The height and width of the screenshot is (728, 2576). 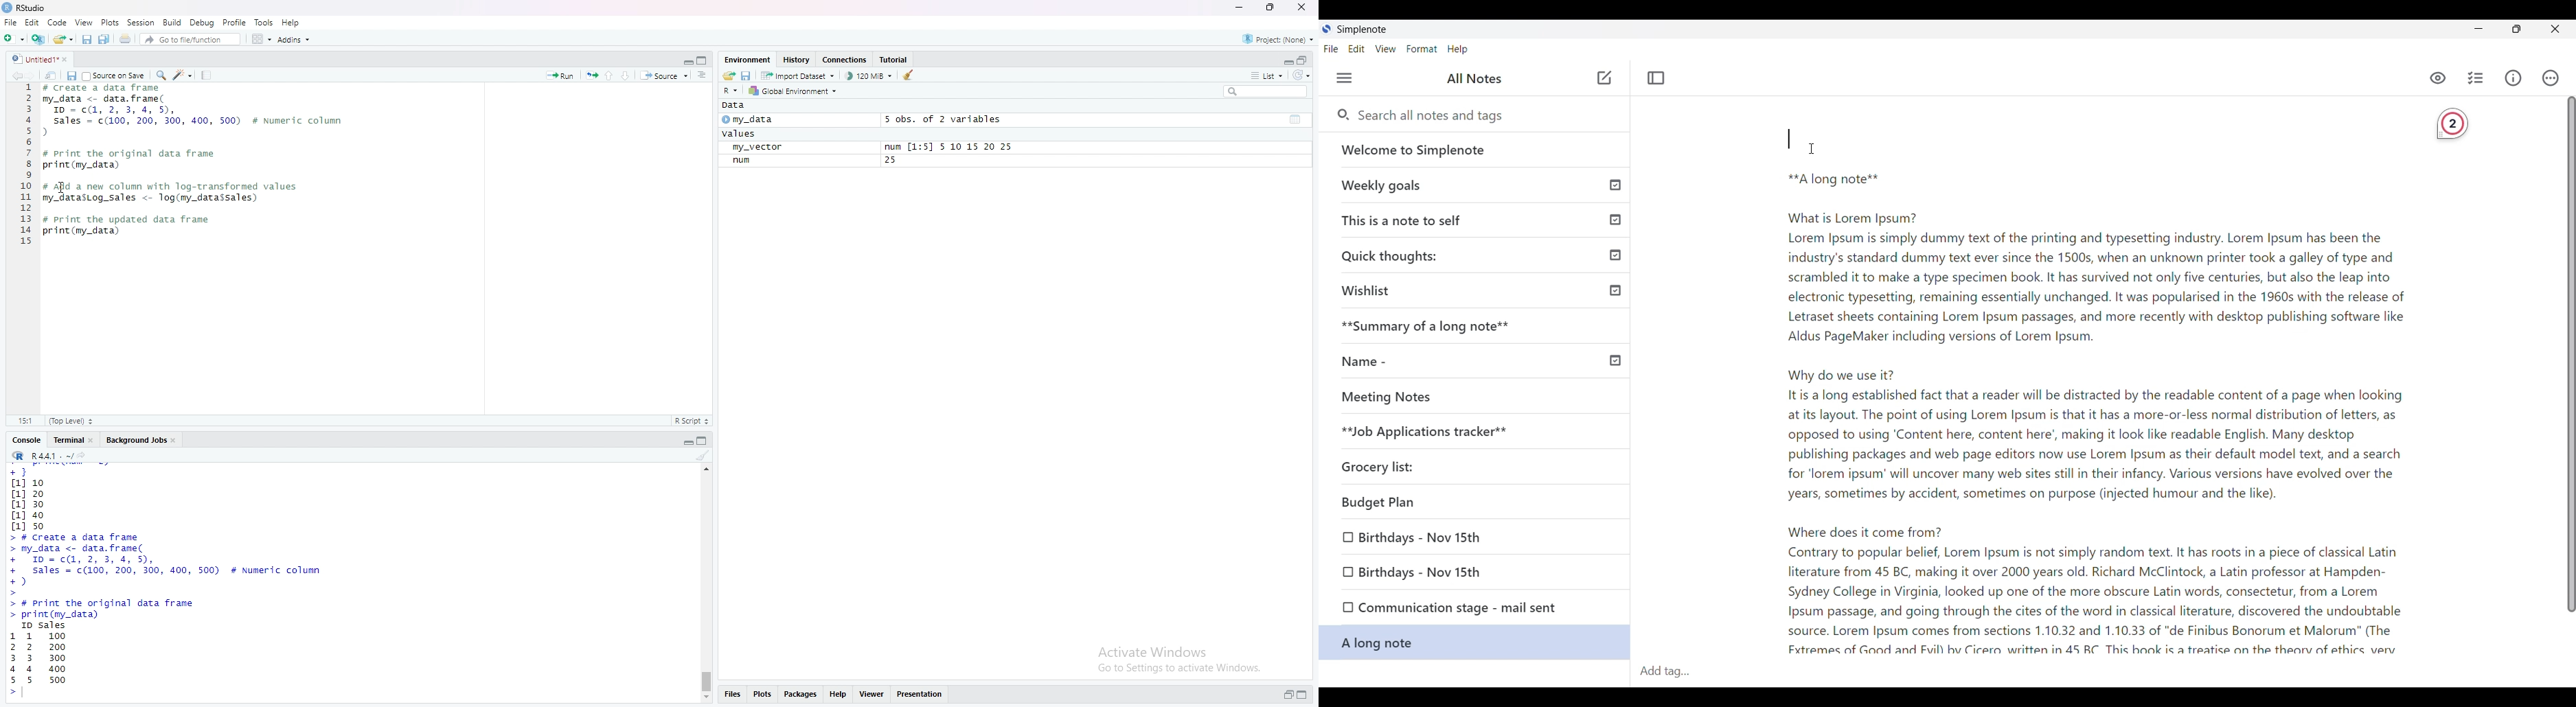 I want to click on Background jobs, so click(x=137, y=441).